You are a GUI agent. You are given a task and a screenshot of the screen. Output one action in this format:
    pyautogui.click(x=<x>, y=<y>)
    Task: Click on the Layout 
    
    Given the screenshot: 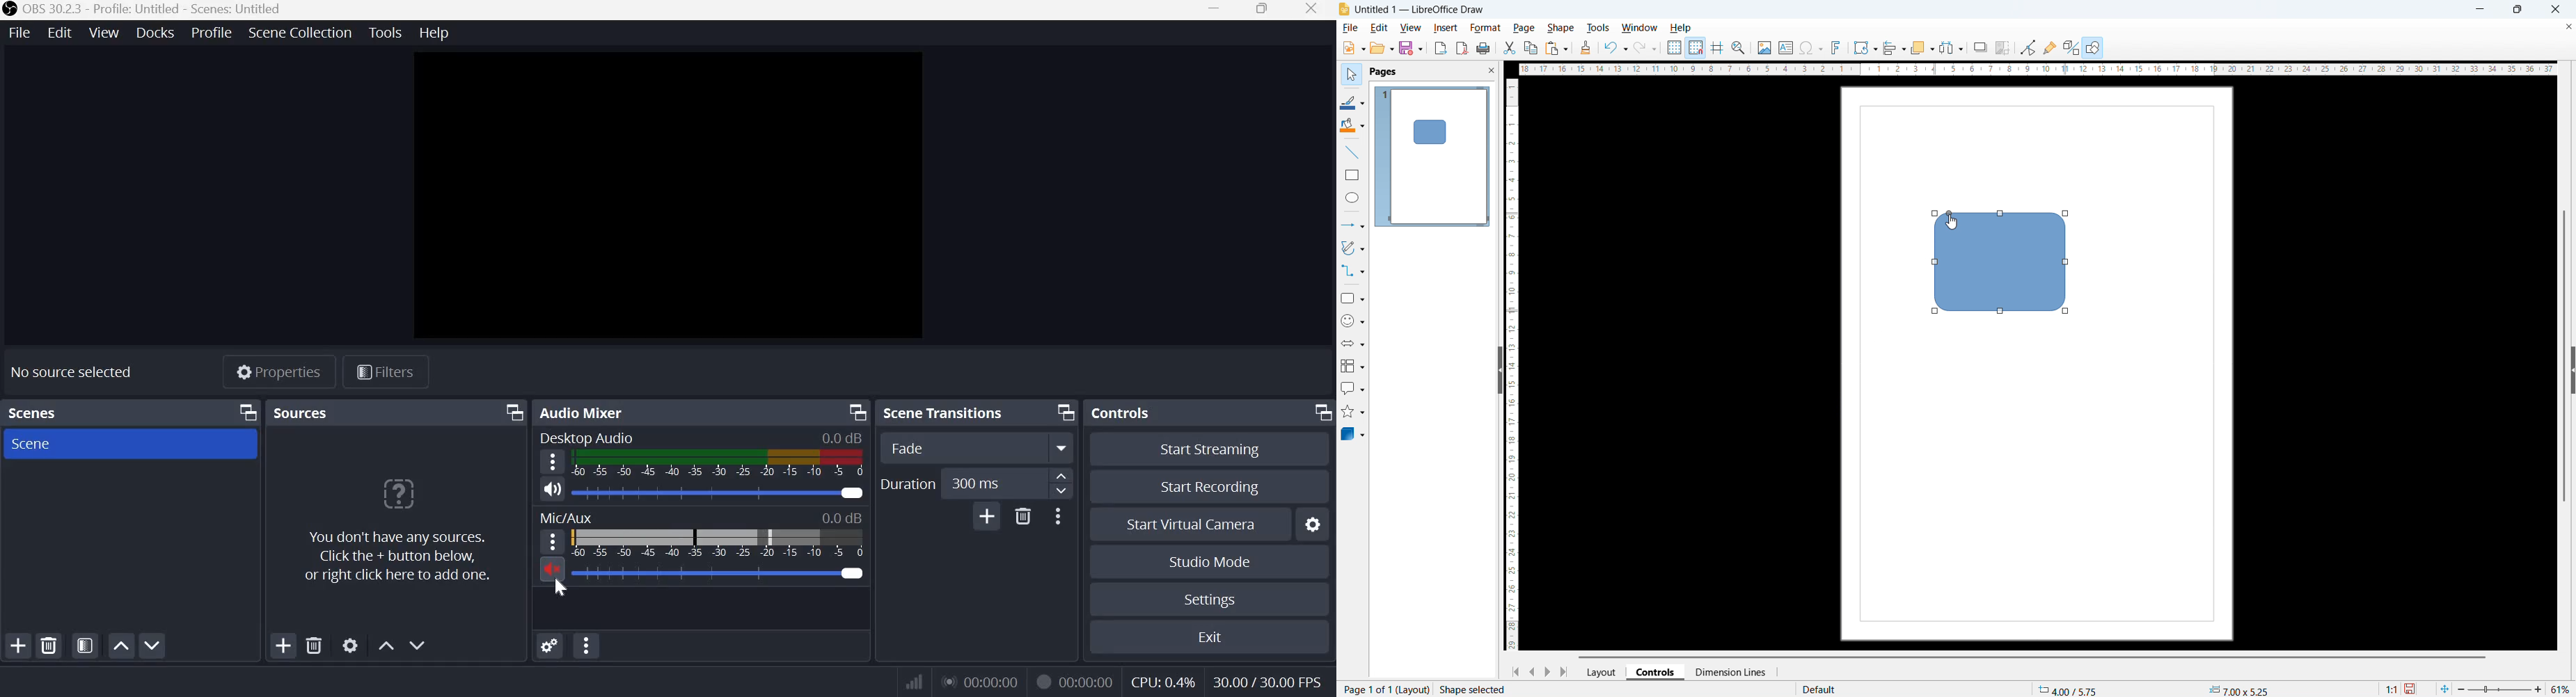 What is the action you would take?
    pyautogui.click(x=1603, y=672)
    